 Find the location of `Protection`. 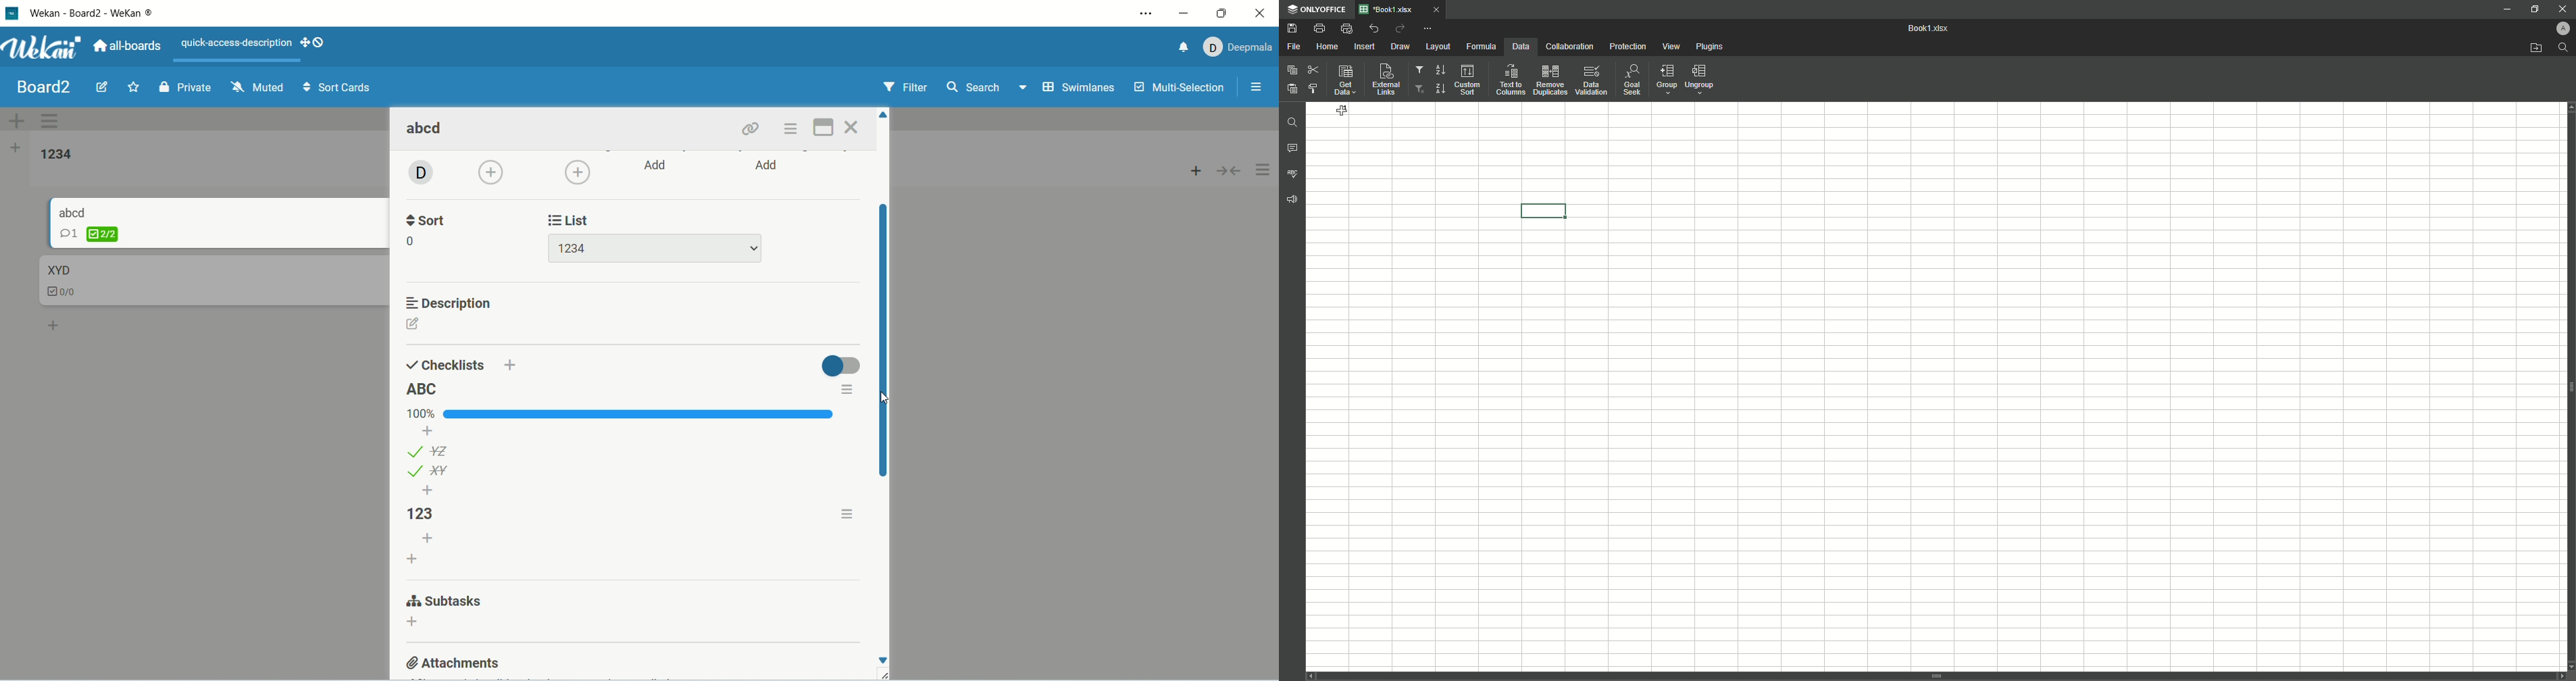

Protection is located at coordinates (1627, 47).